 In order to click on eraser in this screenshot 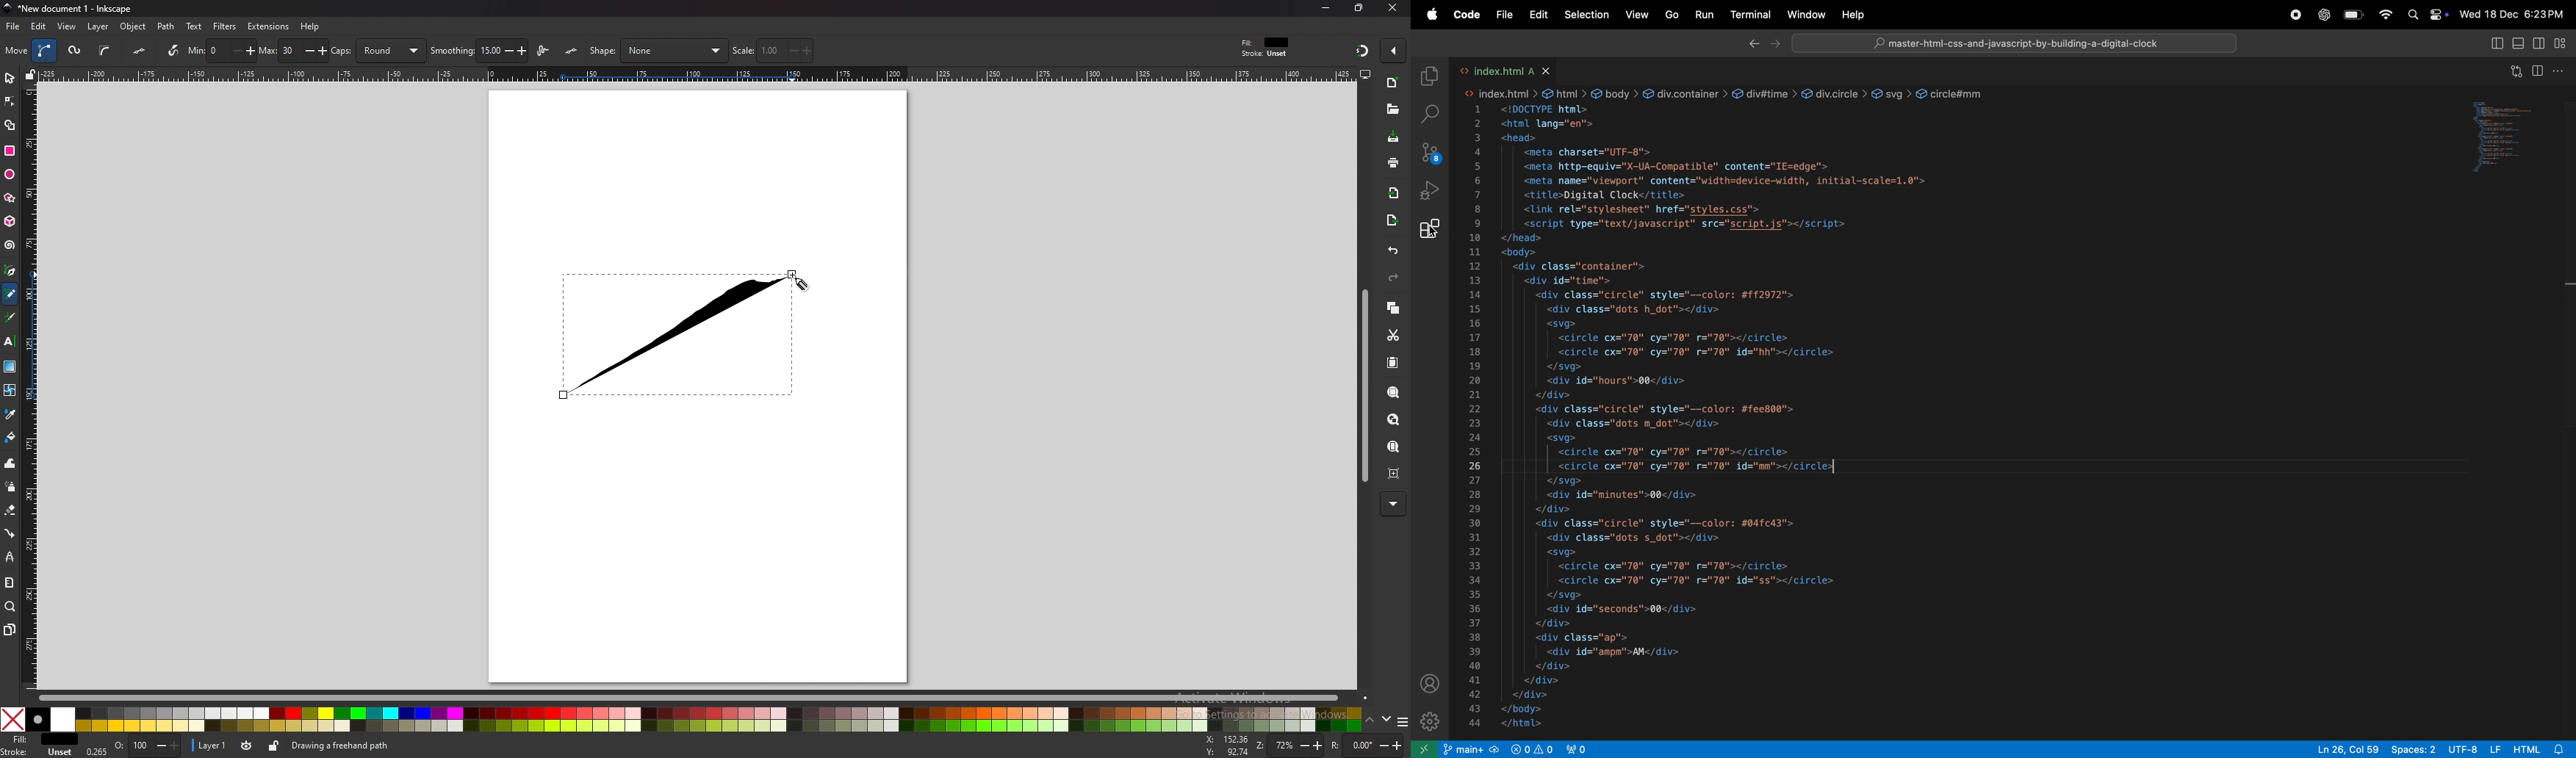, I will do `click(10, 510)`.